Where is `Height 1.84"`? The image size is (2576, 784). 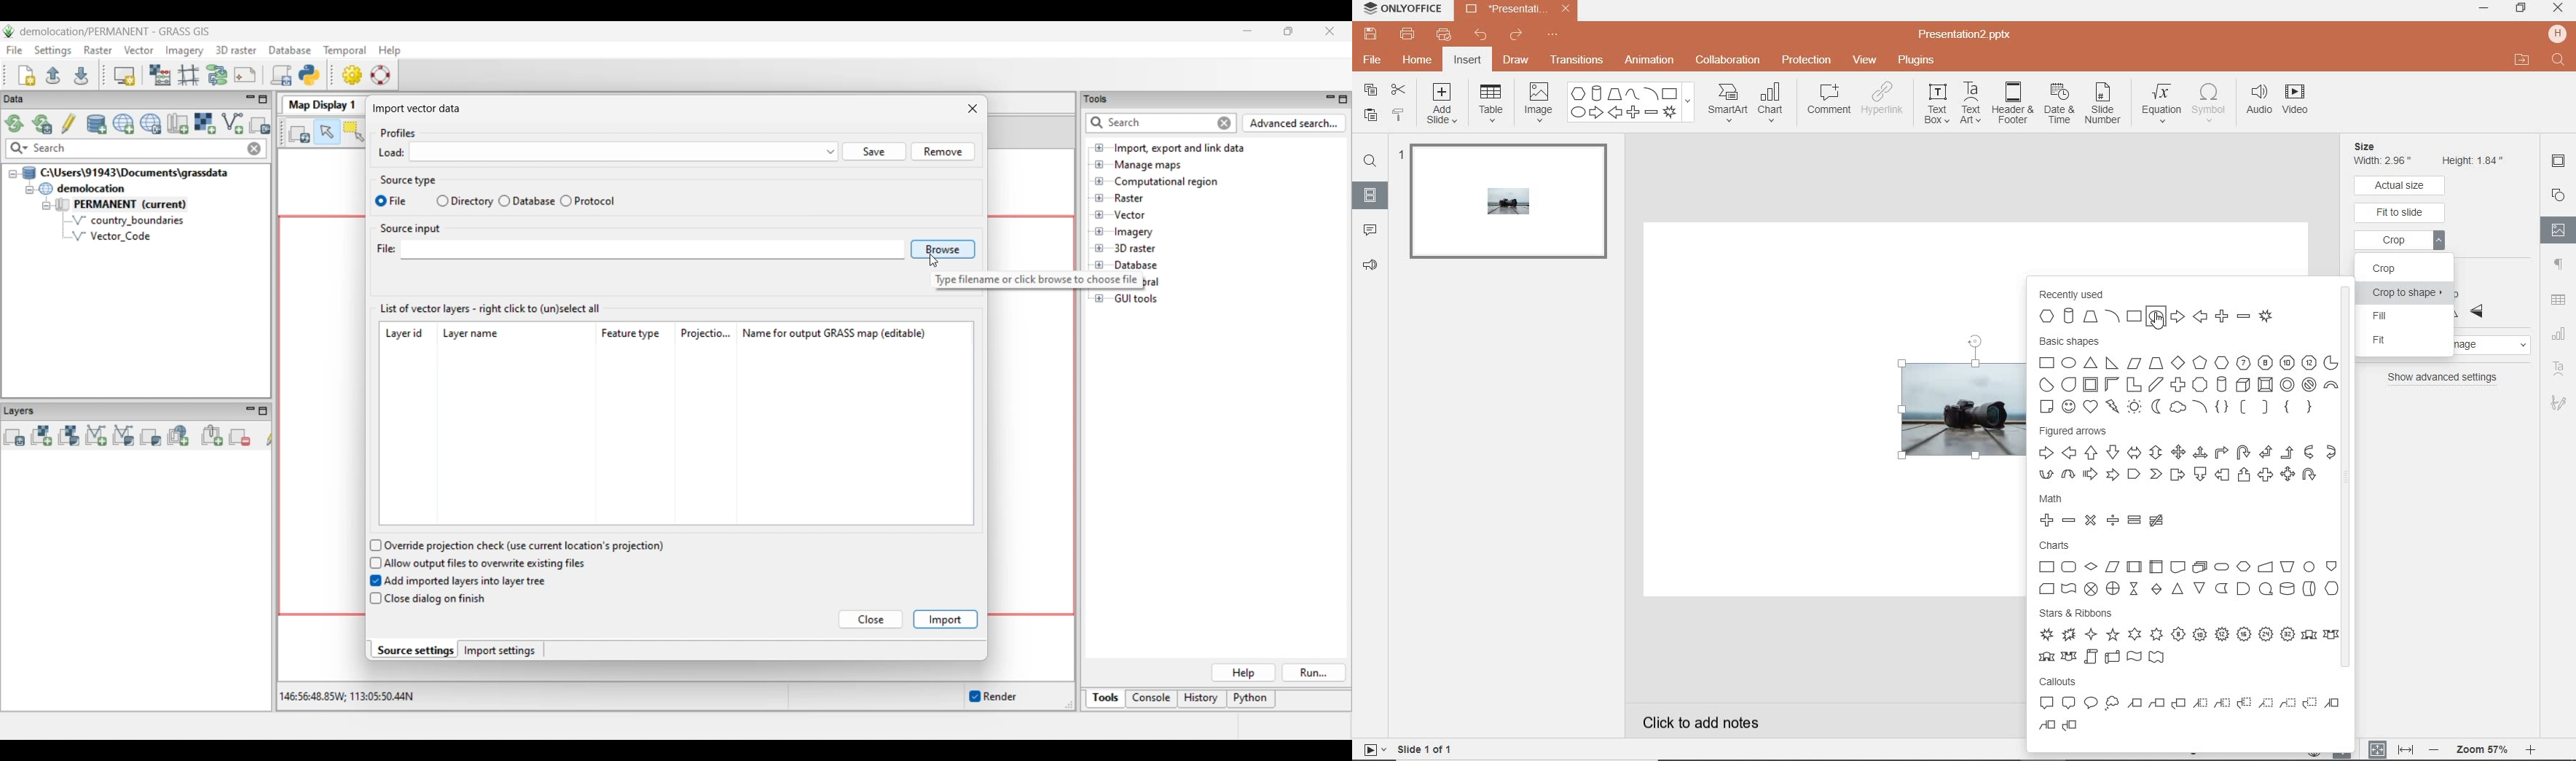 Height 1.84" is located at coordinates (2474, 159).